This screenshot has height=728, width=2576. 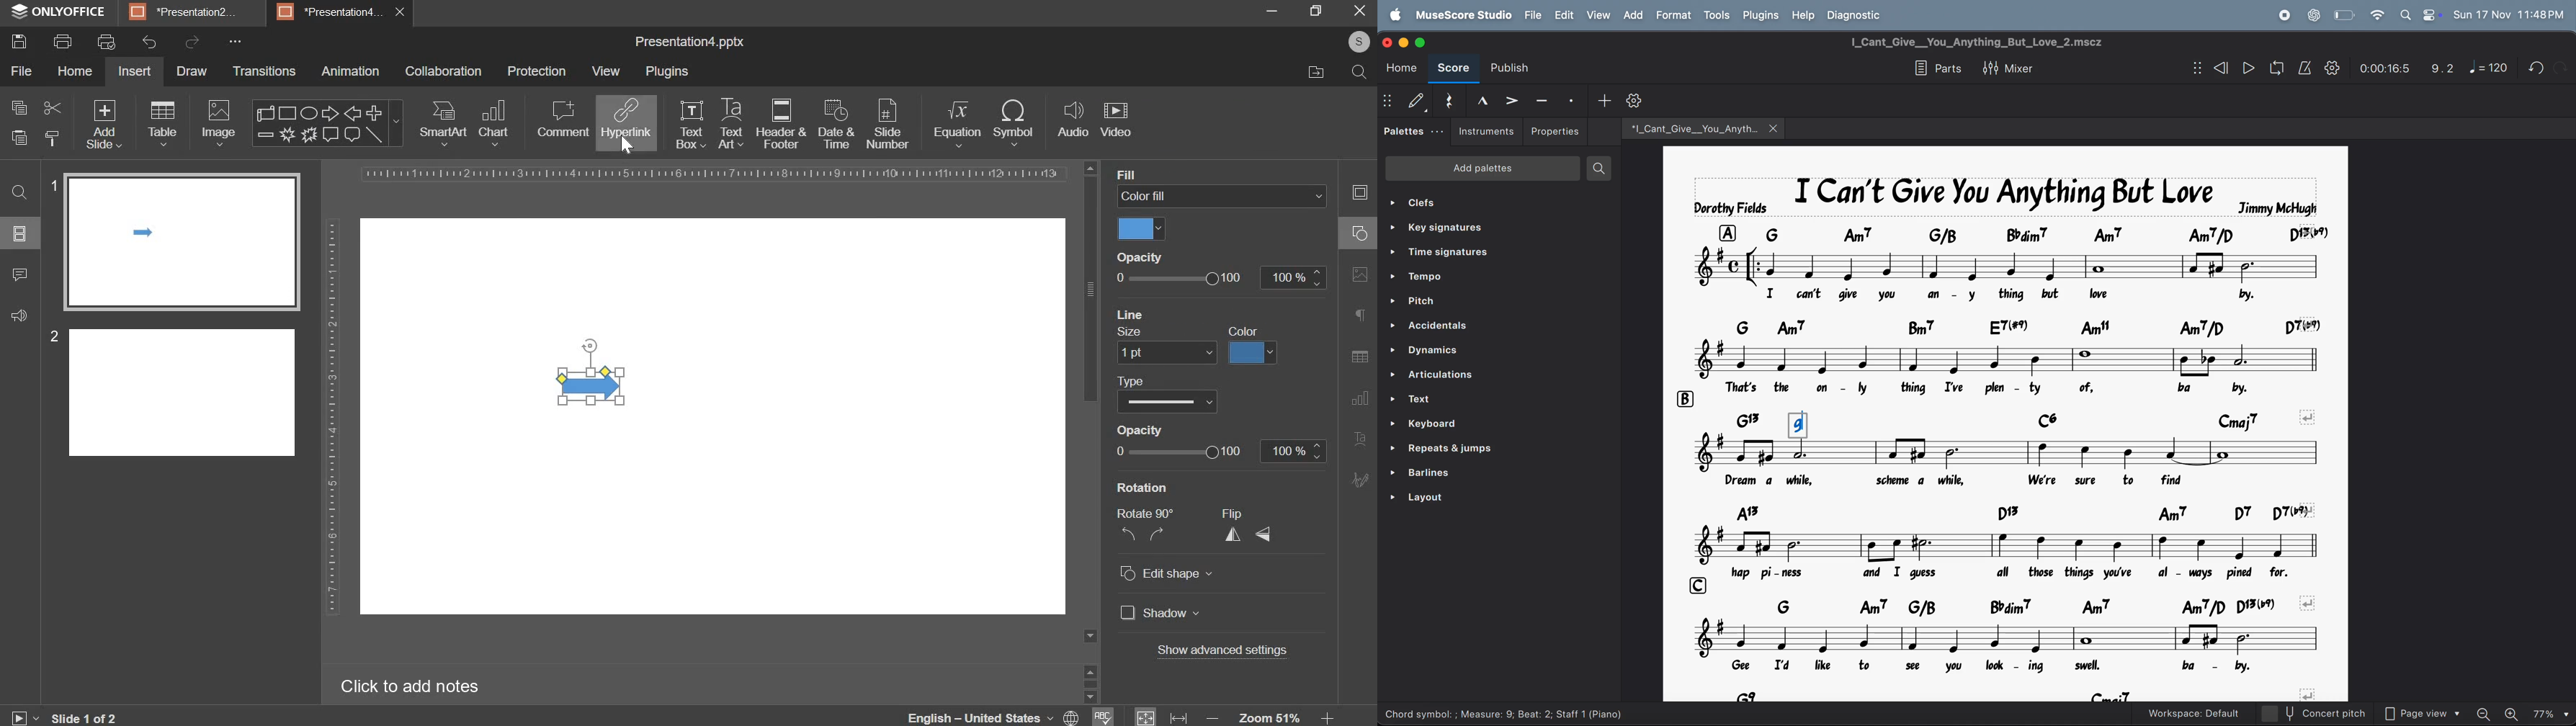 I want to click on vertical scale, so click(x=328, y=418).